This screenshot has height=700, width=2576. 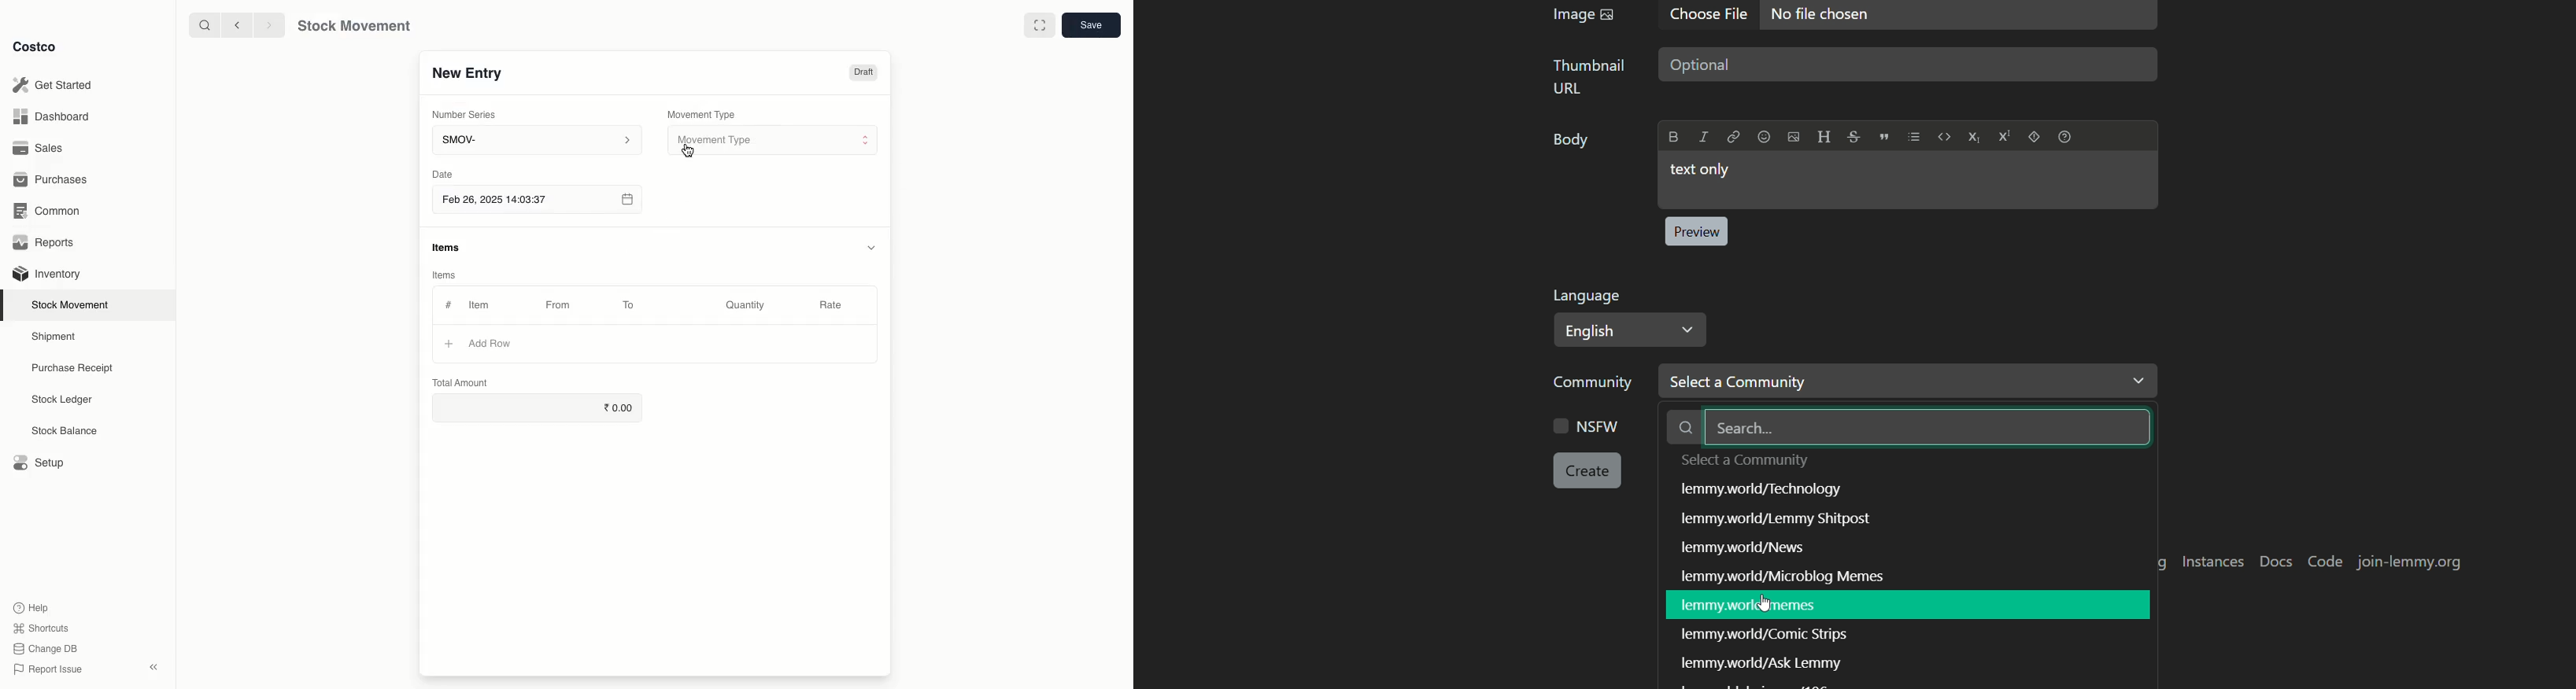 What do you see at coordinates (1786, 522) in the screenshot?
I see `text` at bounding box center [1786, 522].